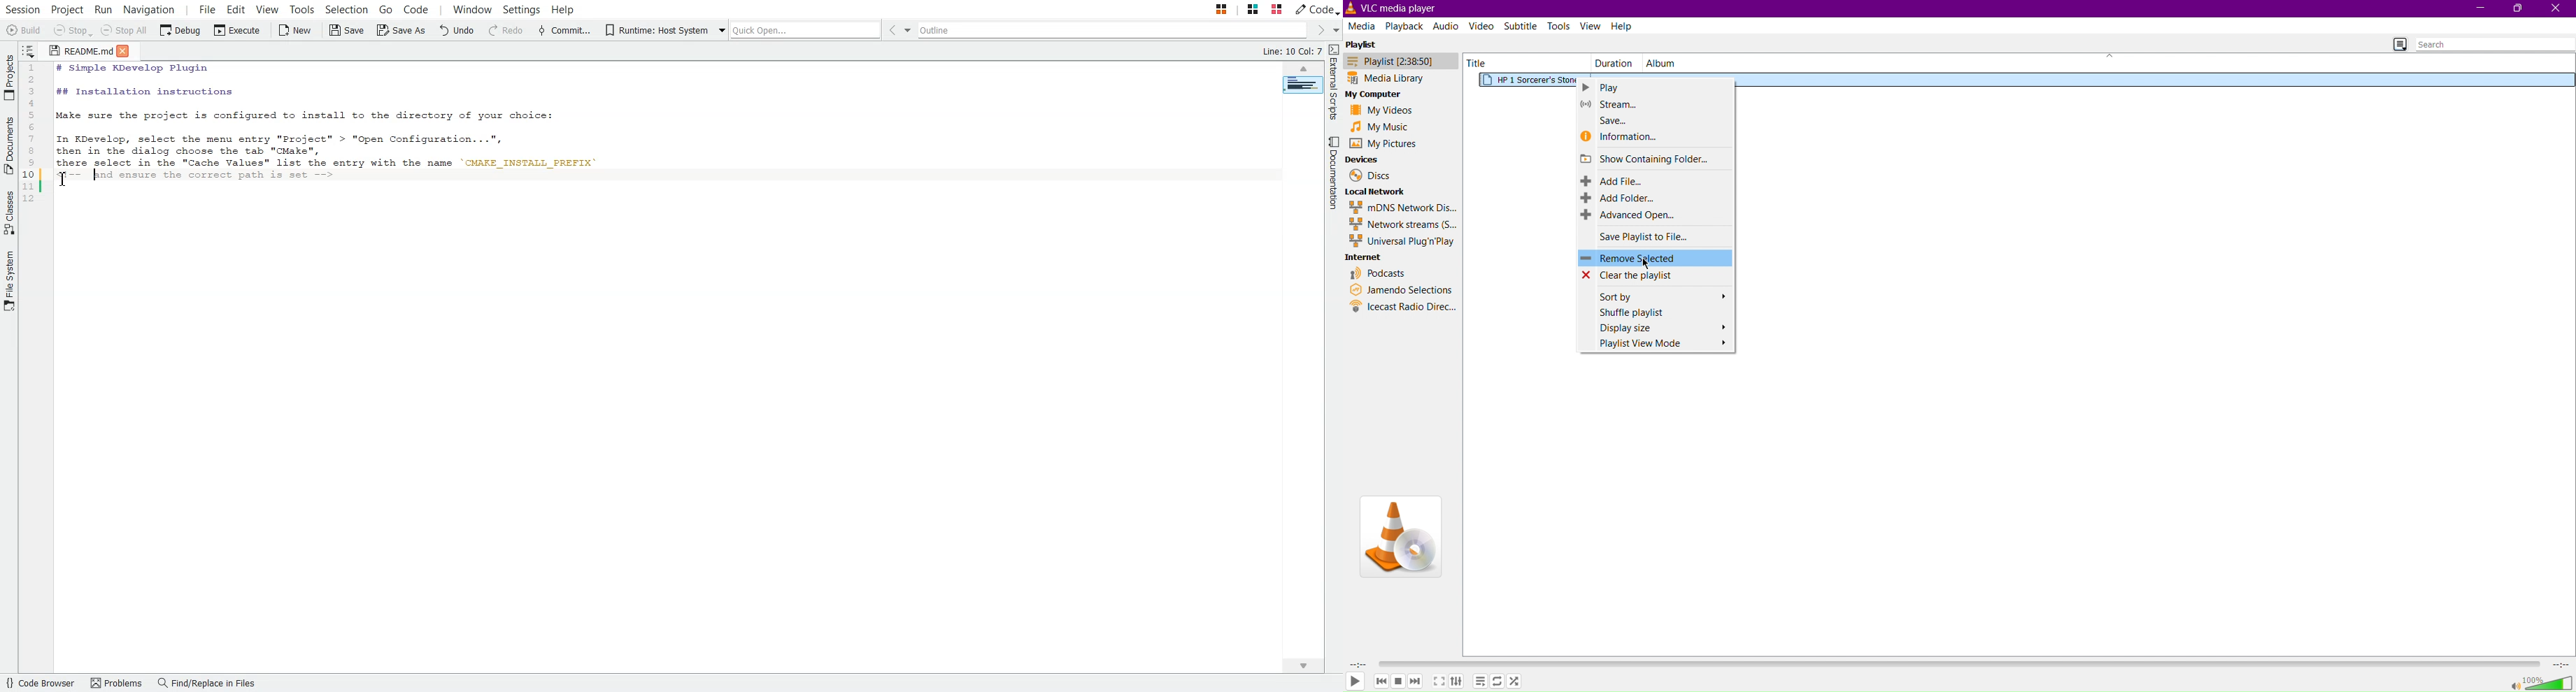 The image size is (2576, 700). I want to click on Playlist, so click(1481, 680).